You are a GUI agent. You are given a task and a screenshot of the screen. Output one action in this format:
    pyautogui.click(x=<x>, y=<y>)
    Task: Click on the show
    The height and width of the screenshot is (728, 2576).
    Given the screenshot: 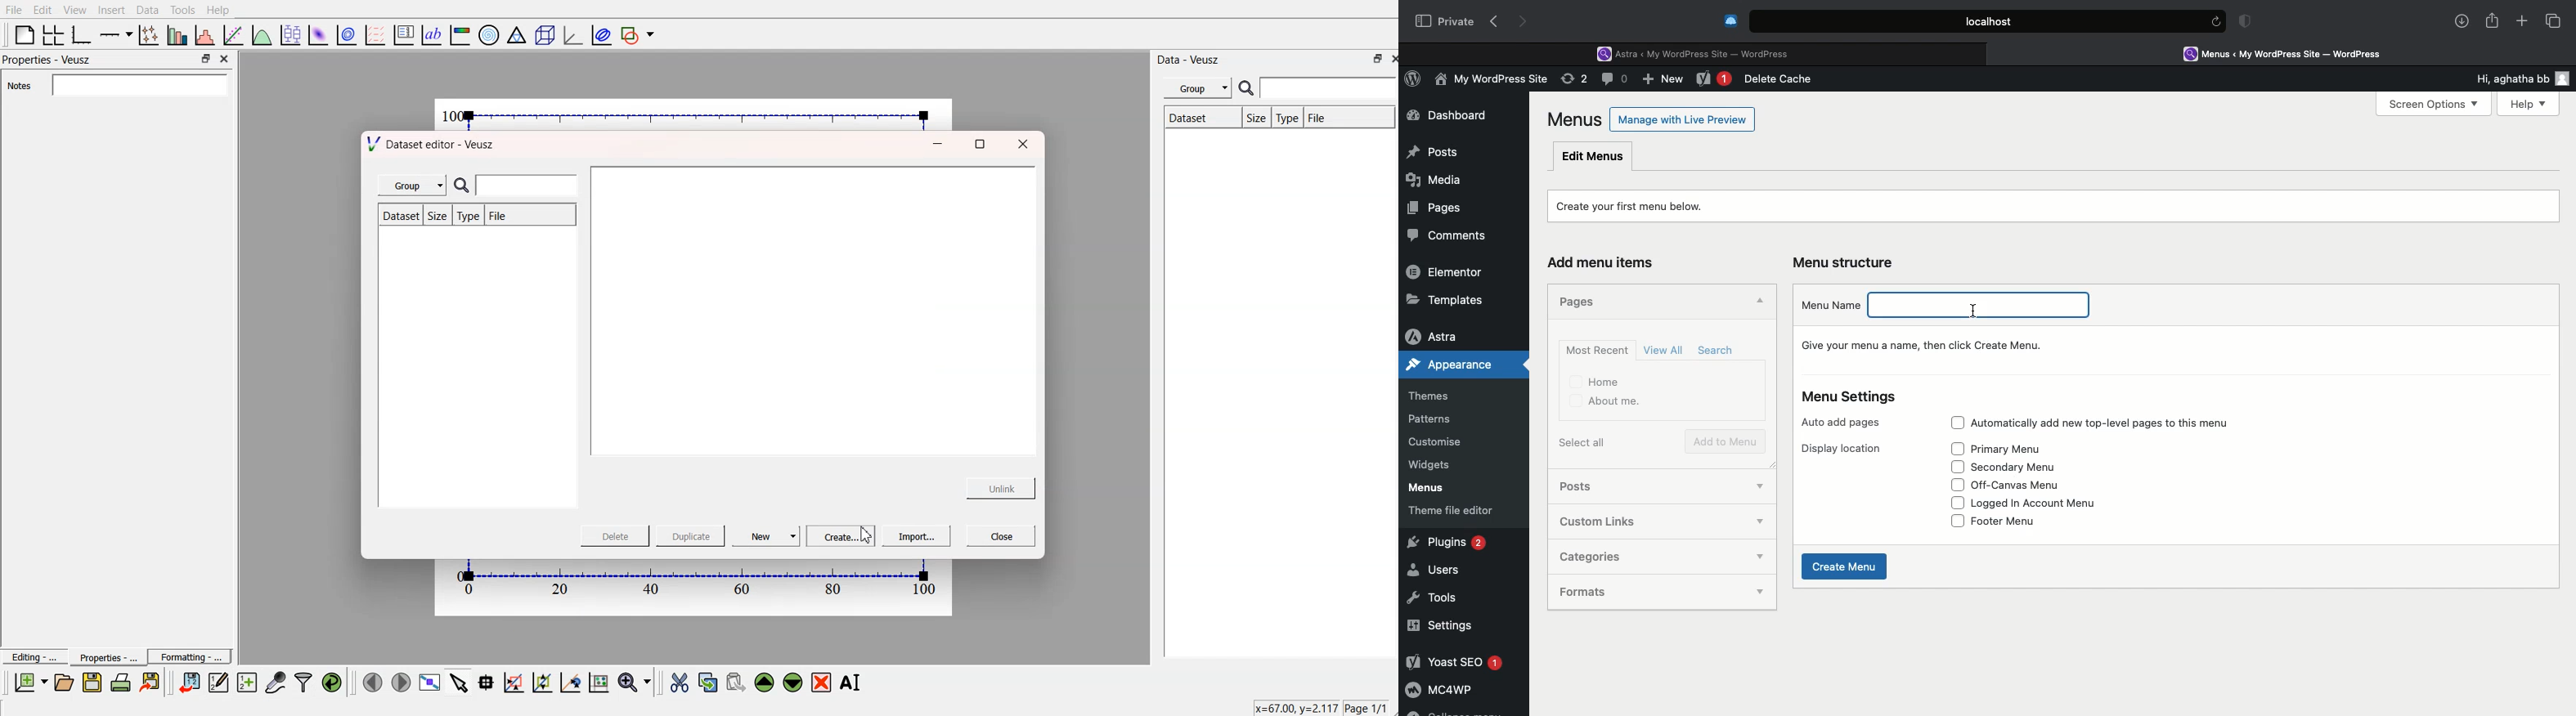 What is the action you would take?
    pyautogui.click(x=1760, y=522)
    